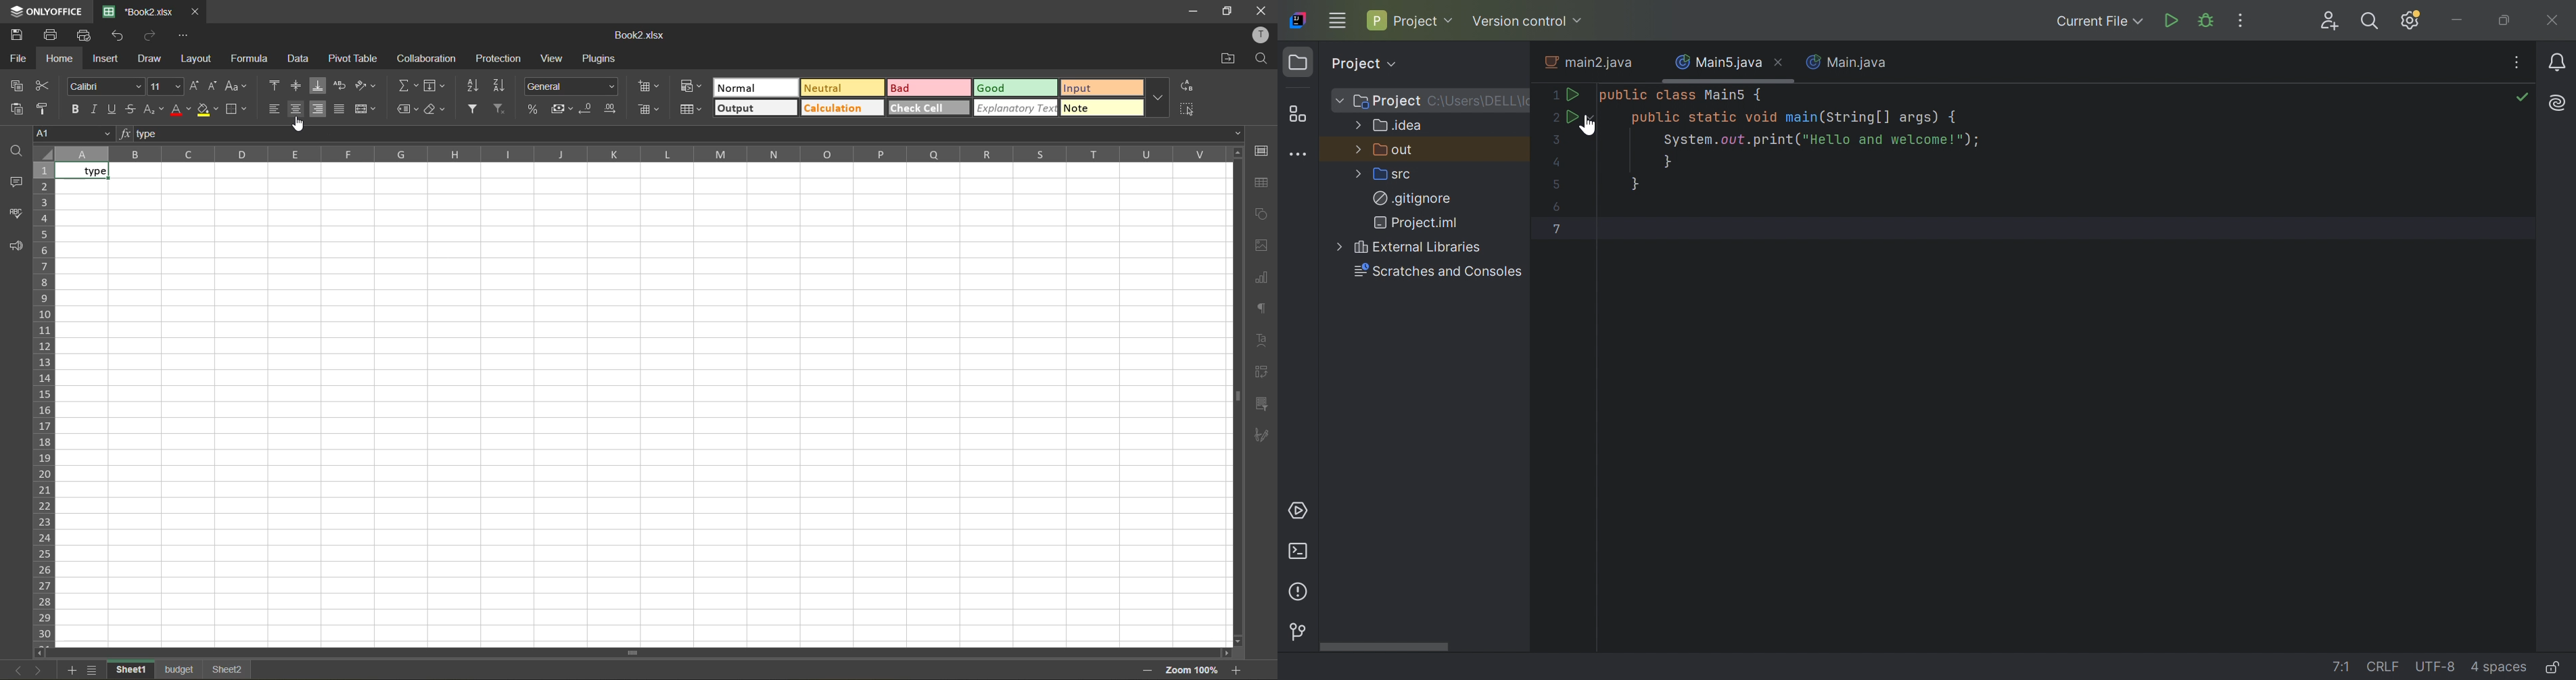 The image size is (2576, 700). Describe the element at coordinates (1262, 184) in the screenshot. I see `table` at that location.